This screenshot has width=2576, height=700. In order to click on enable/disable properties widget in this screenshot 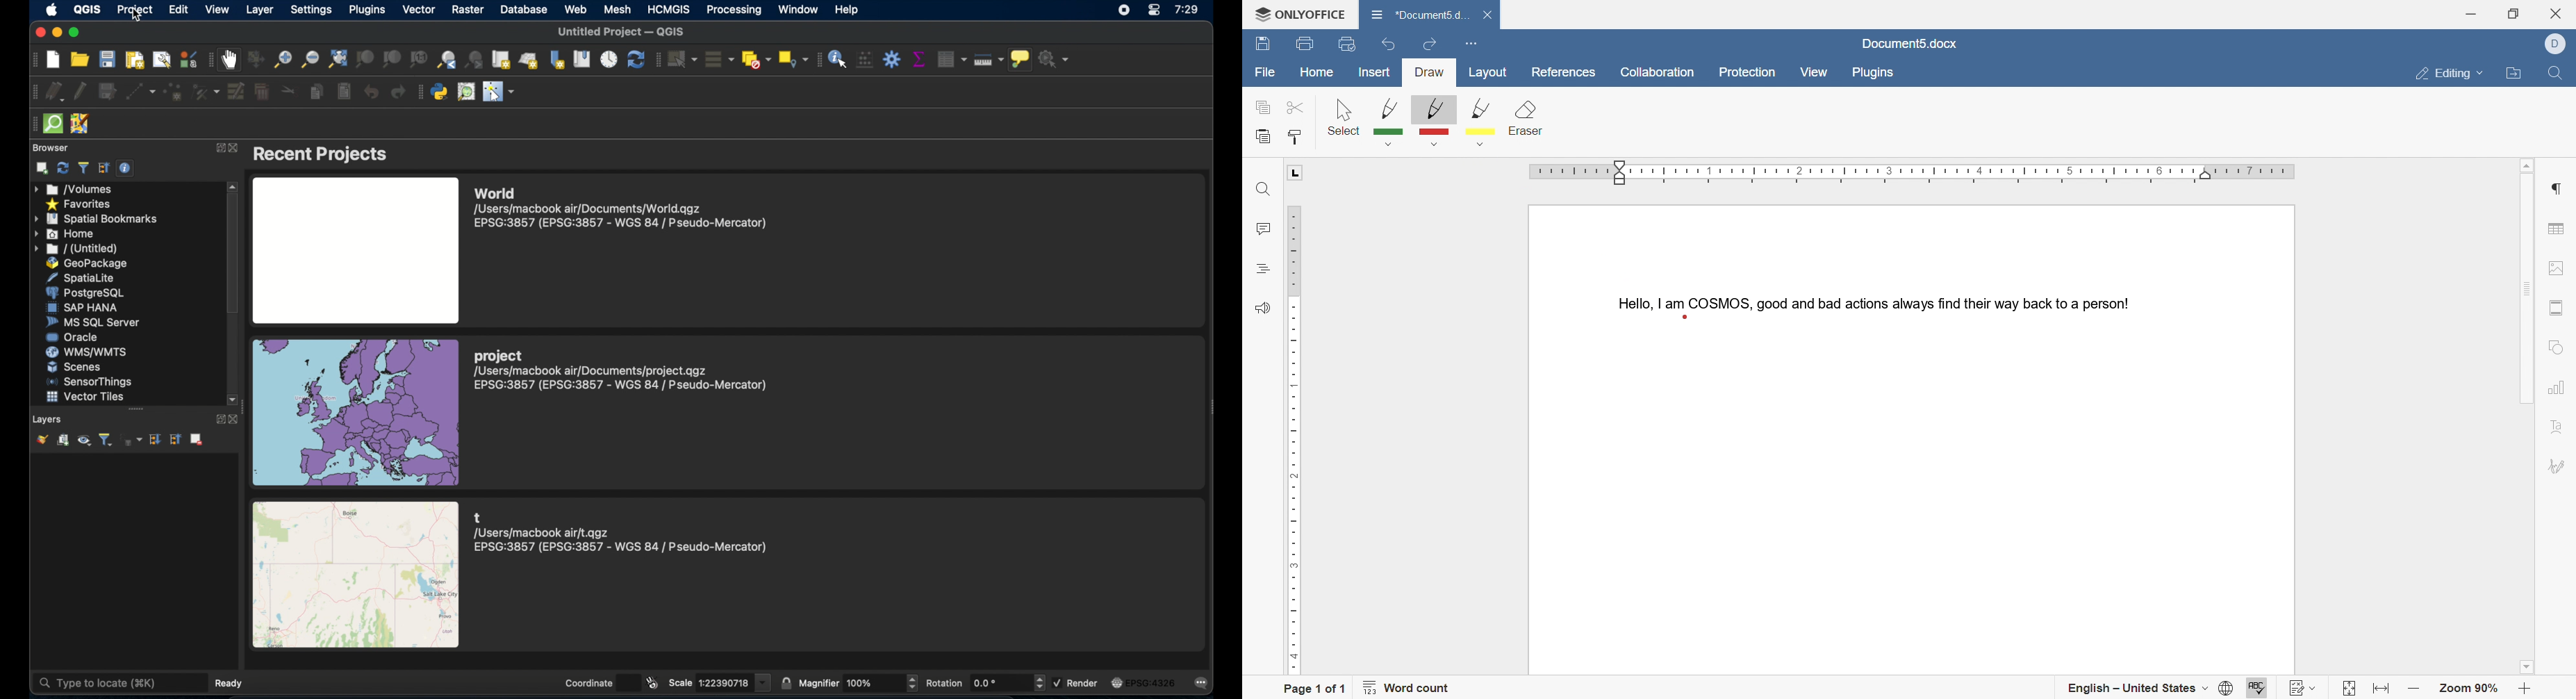, I will do `click(127, 170)`.